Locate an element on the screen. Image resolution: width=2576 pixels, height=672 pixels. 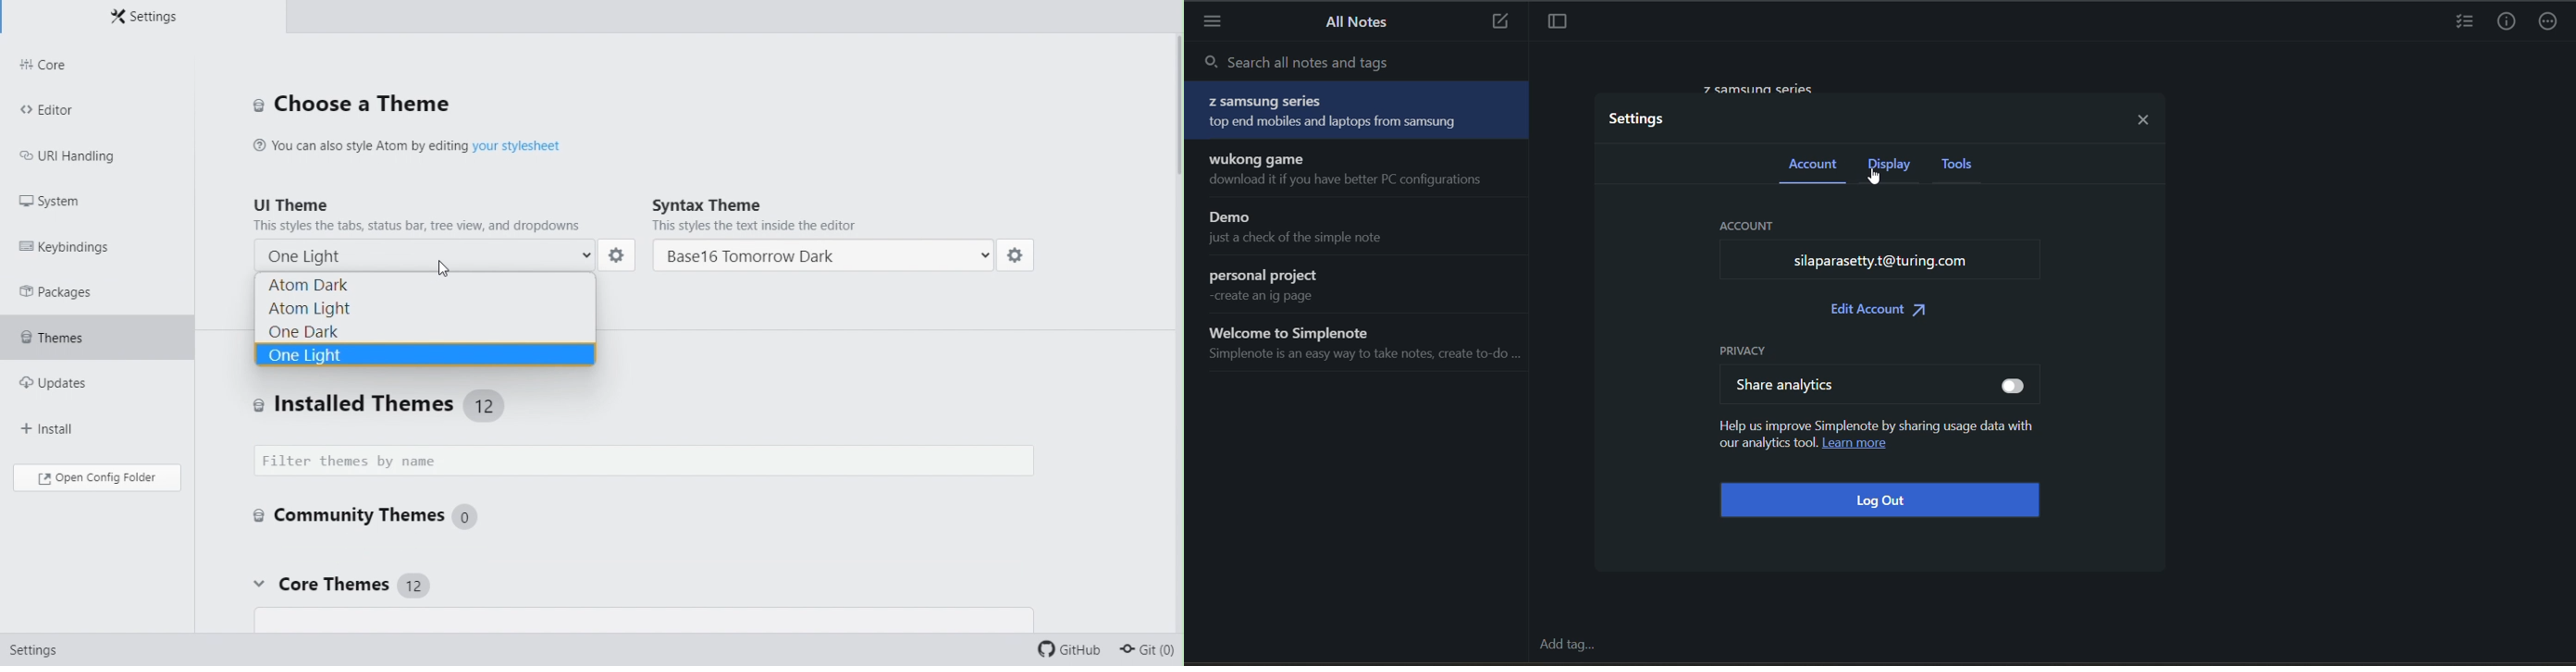
cursor is located at coordinates (1880, 178).